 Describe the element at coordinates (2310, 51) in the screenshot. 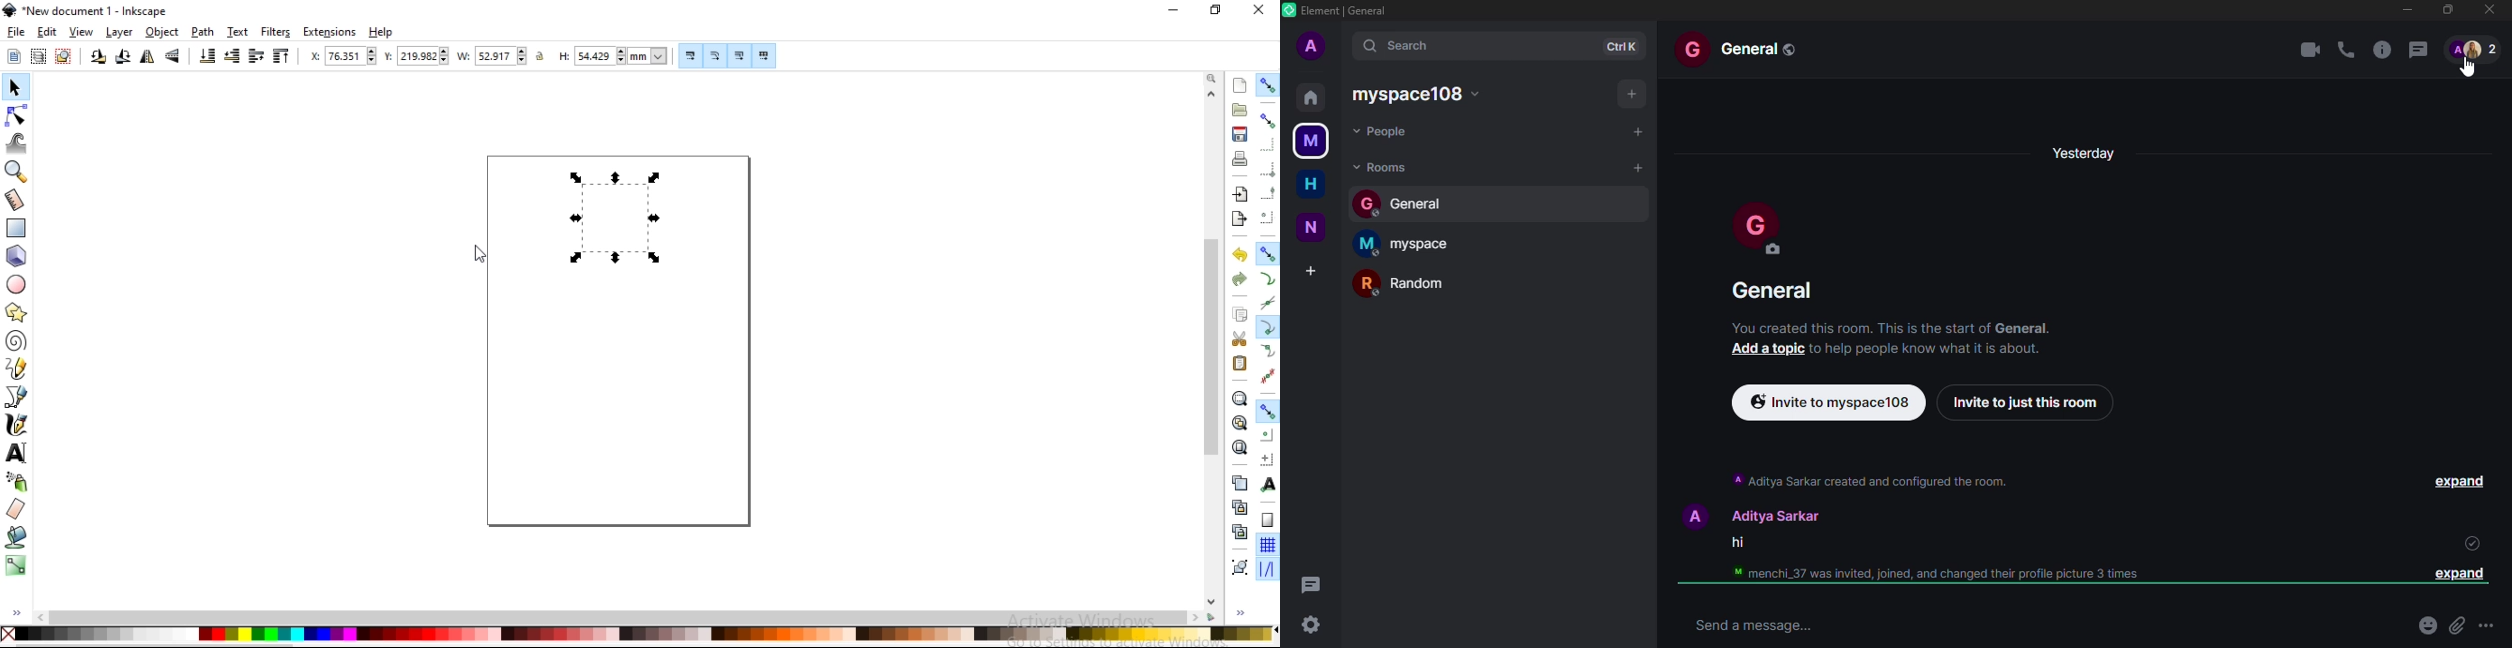

I see `video call` at that location.